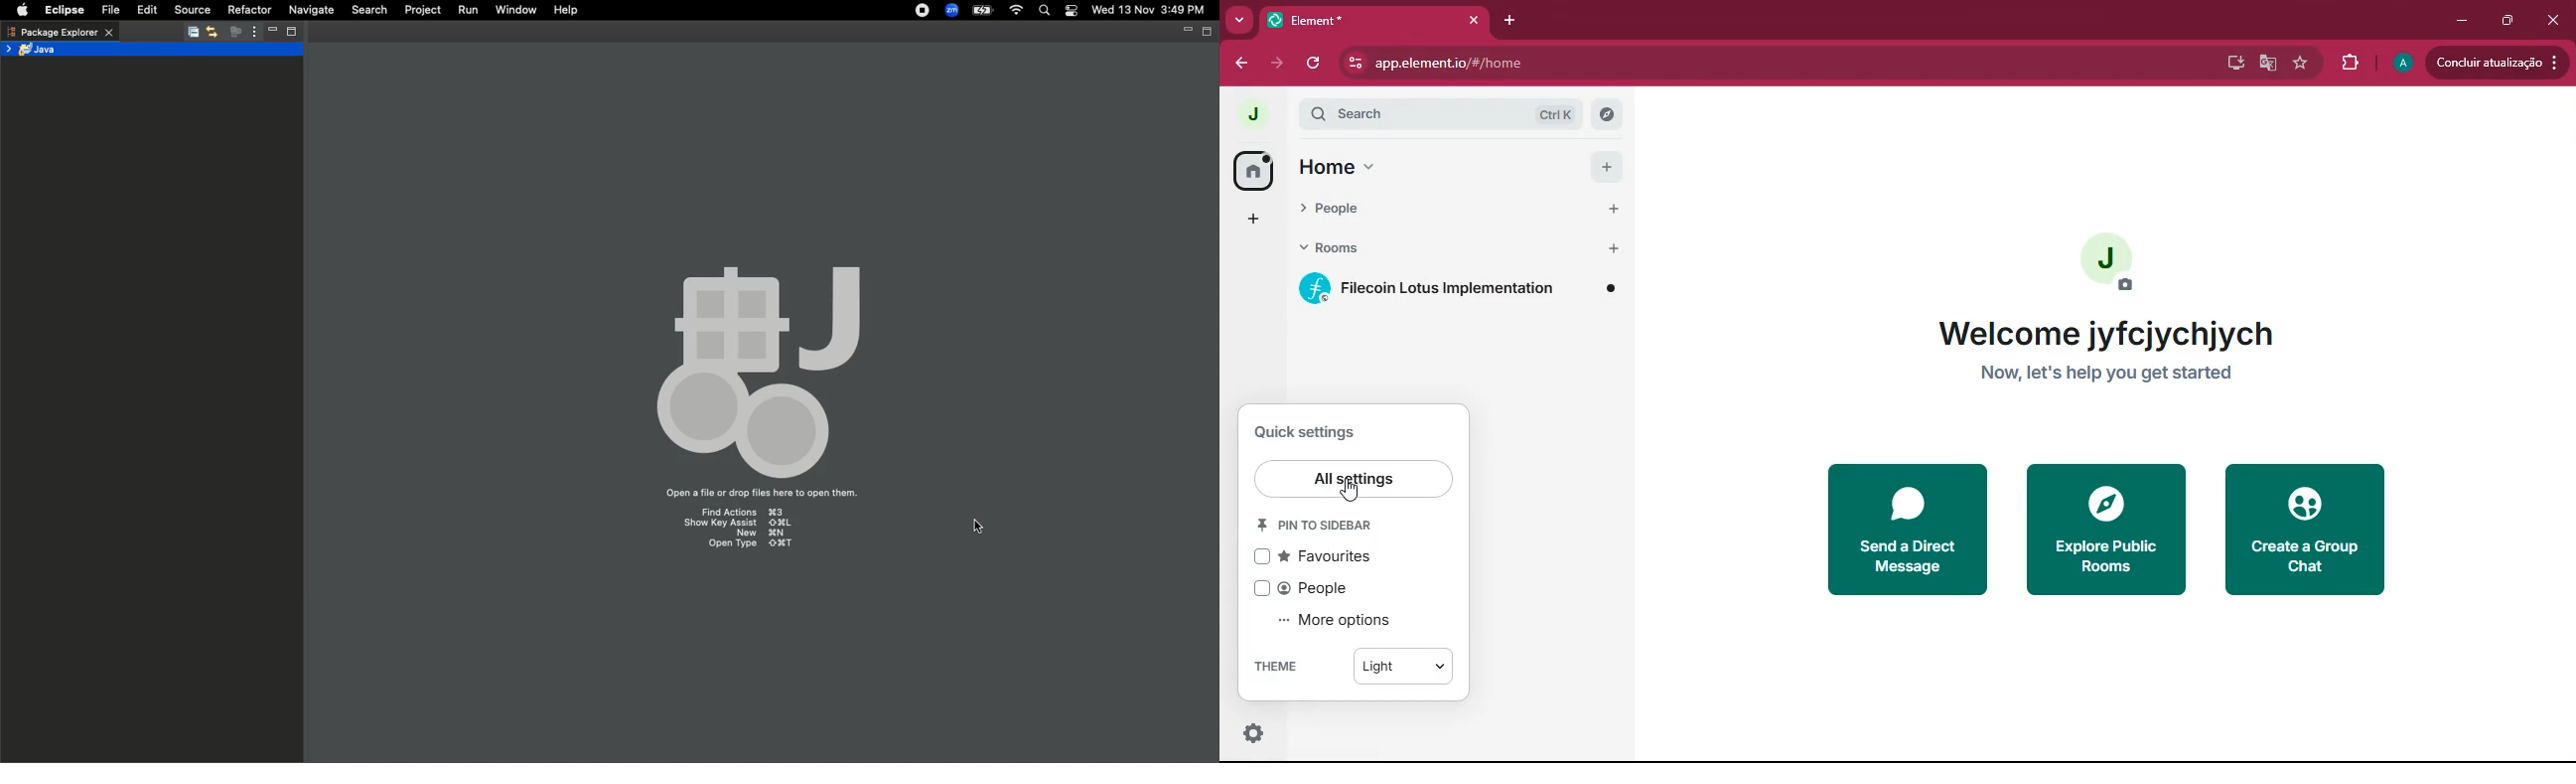 The image size is (2576, 784). What do you see at coordinates (249, 10) in the screenshot?
I see `Refactor` at bounding box center [249, 10].